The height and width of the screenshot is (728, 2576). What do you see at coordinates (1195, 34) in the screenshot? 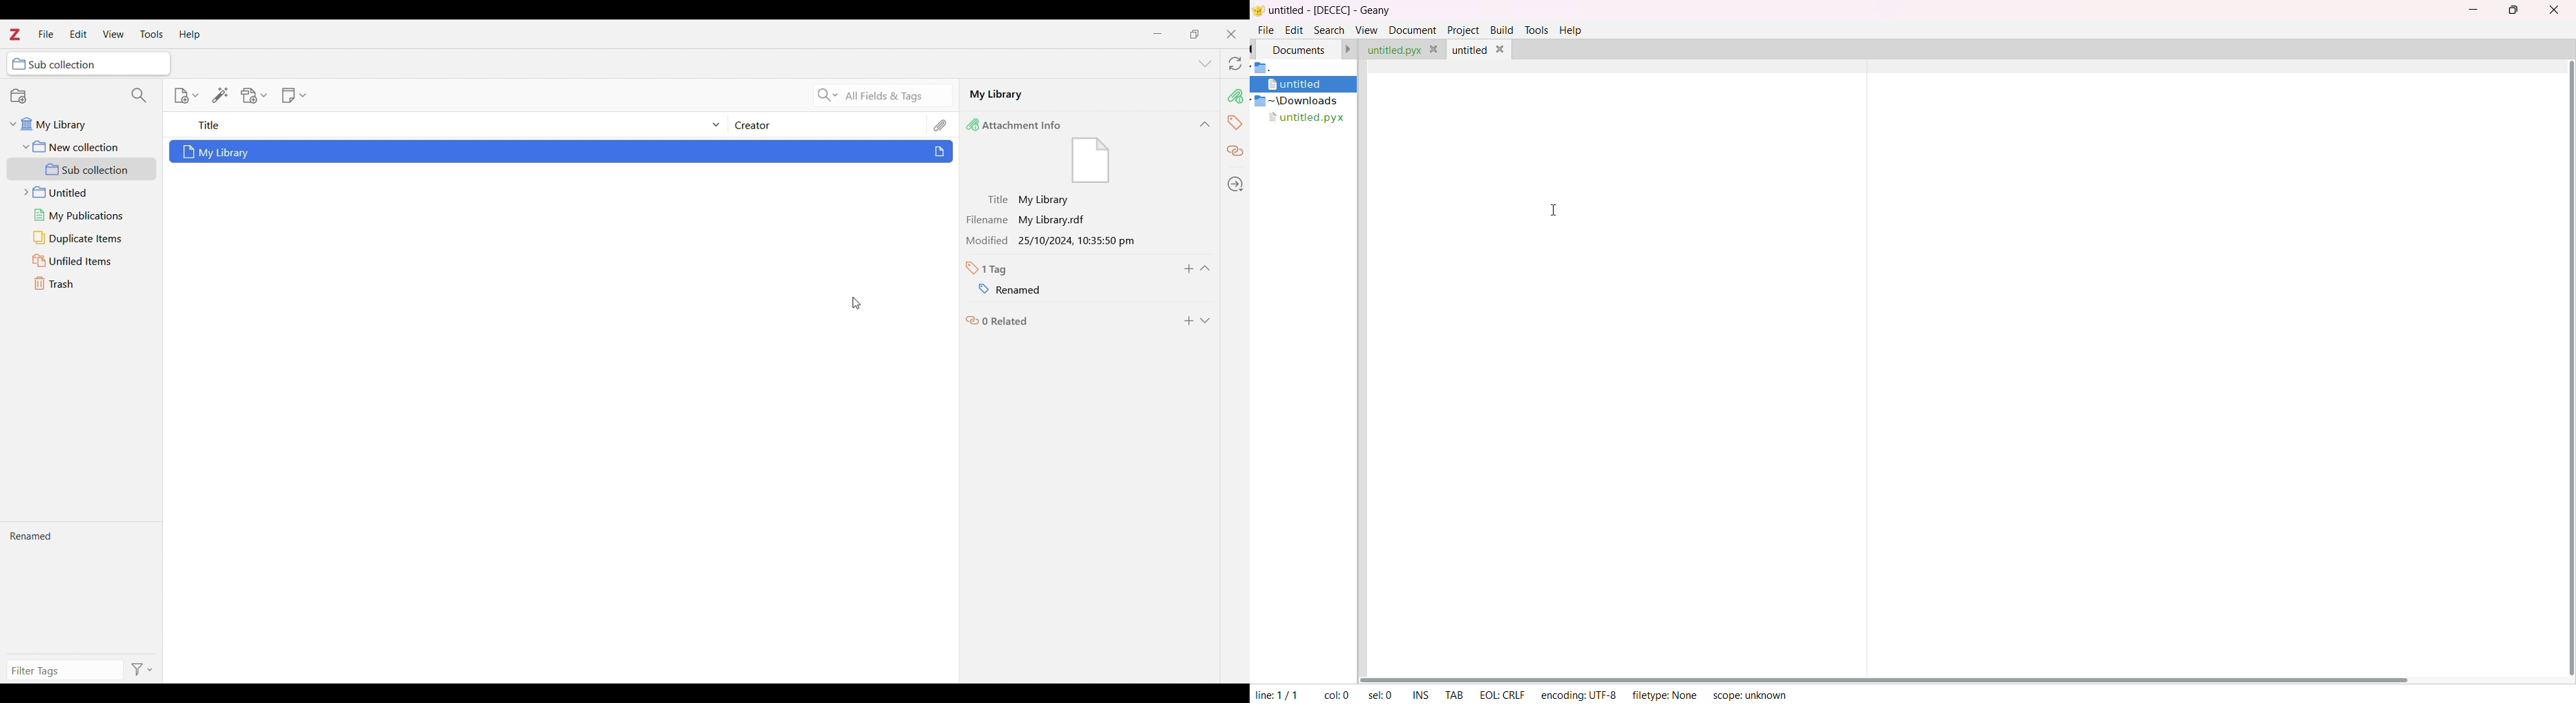
I see `Show interface in a smaller tab` at bounding box center [1195, 34].